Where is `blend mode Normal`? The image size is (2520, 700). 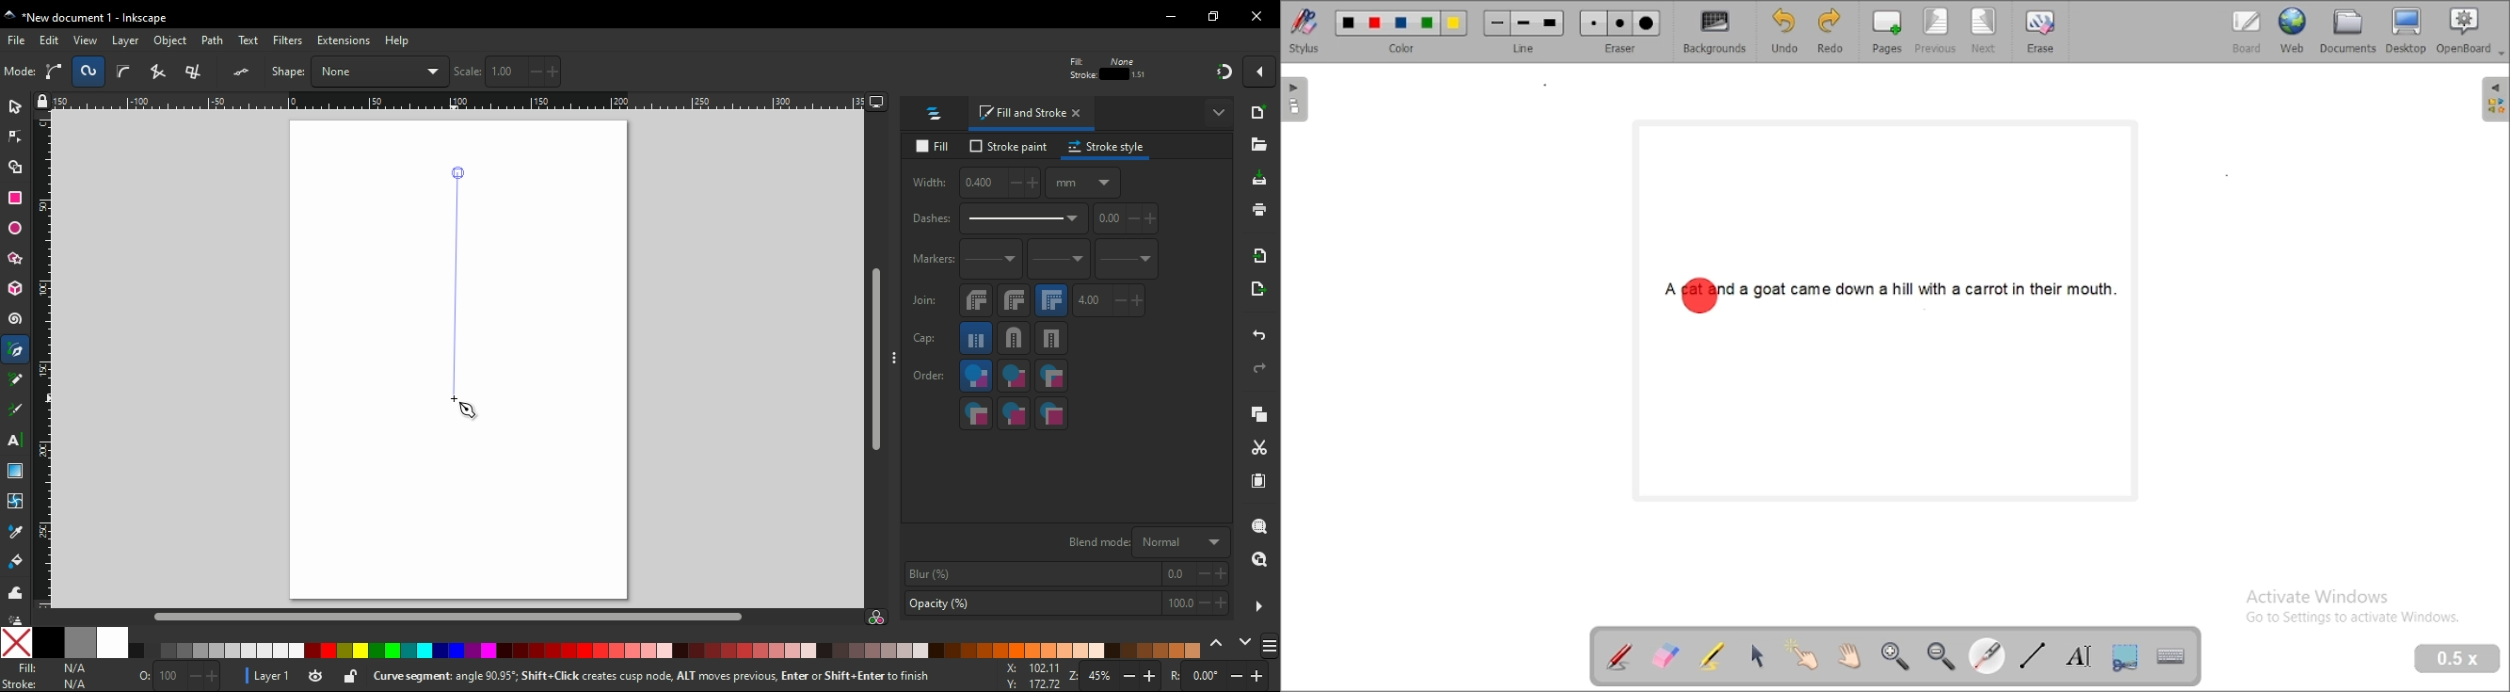
blend mode Normal is located at coordinates (1145, 541).